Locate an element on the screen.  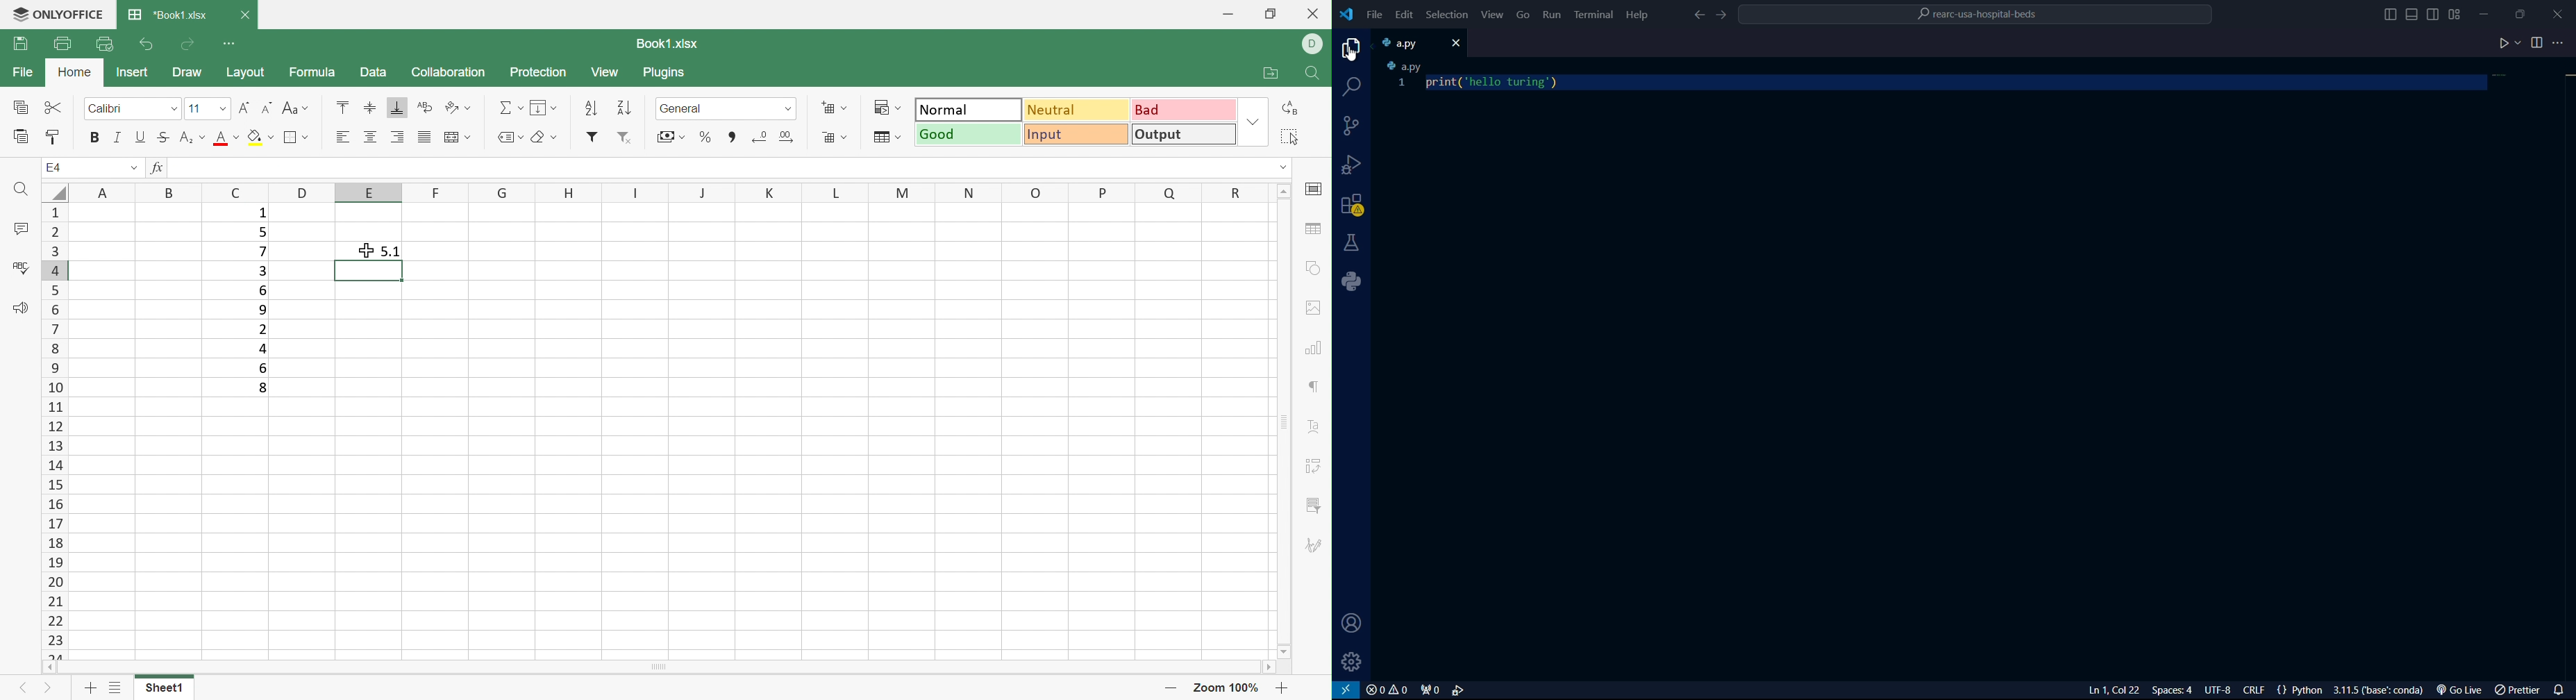
Print is located at coordinates (18, 46).